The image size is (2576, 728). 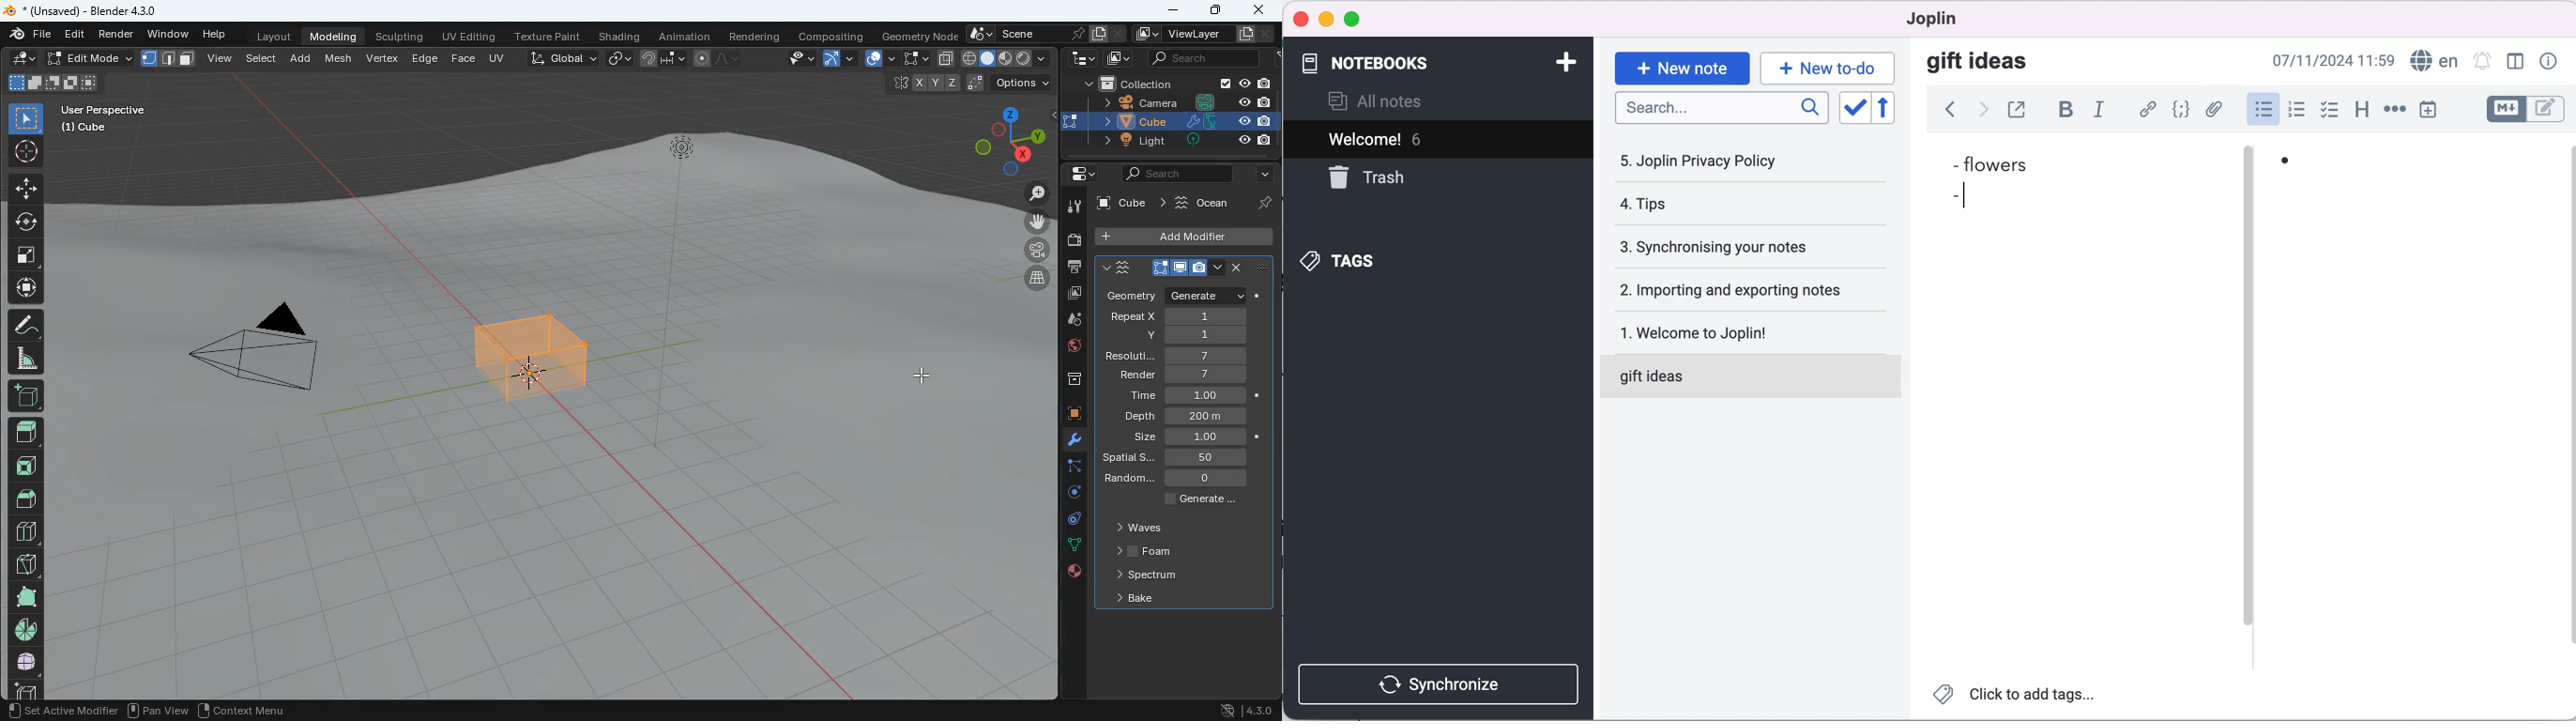 I want to click on maximize, so click(x=1359, y=18).